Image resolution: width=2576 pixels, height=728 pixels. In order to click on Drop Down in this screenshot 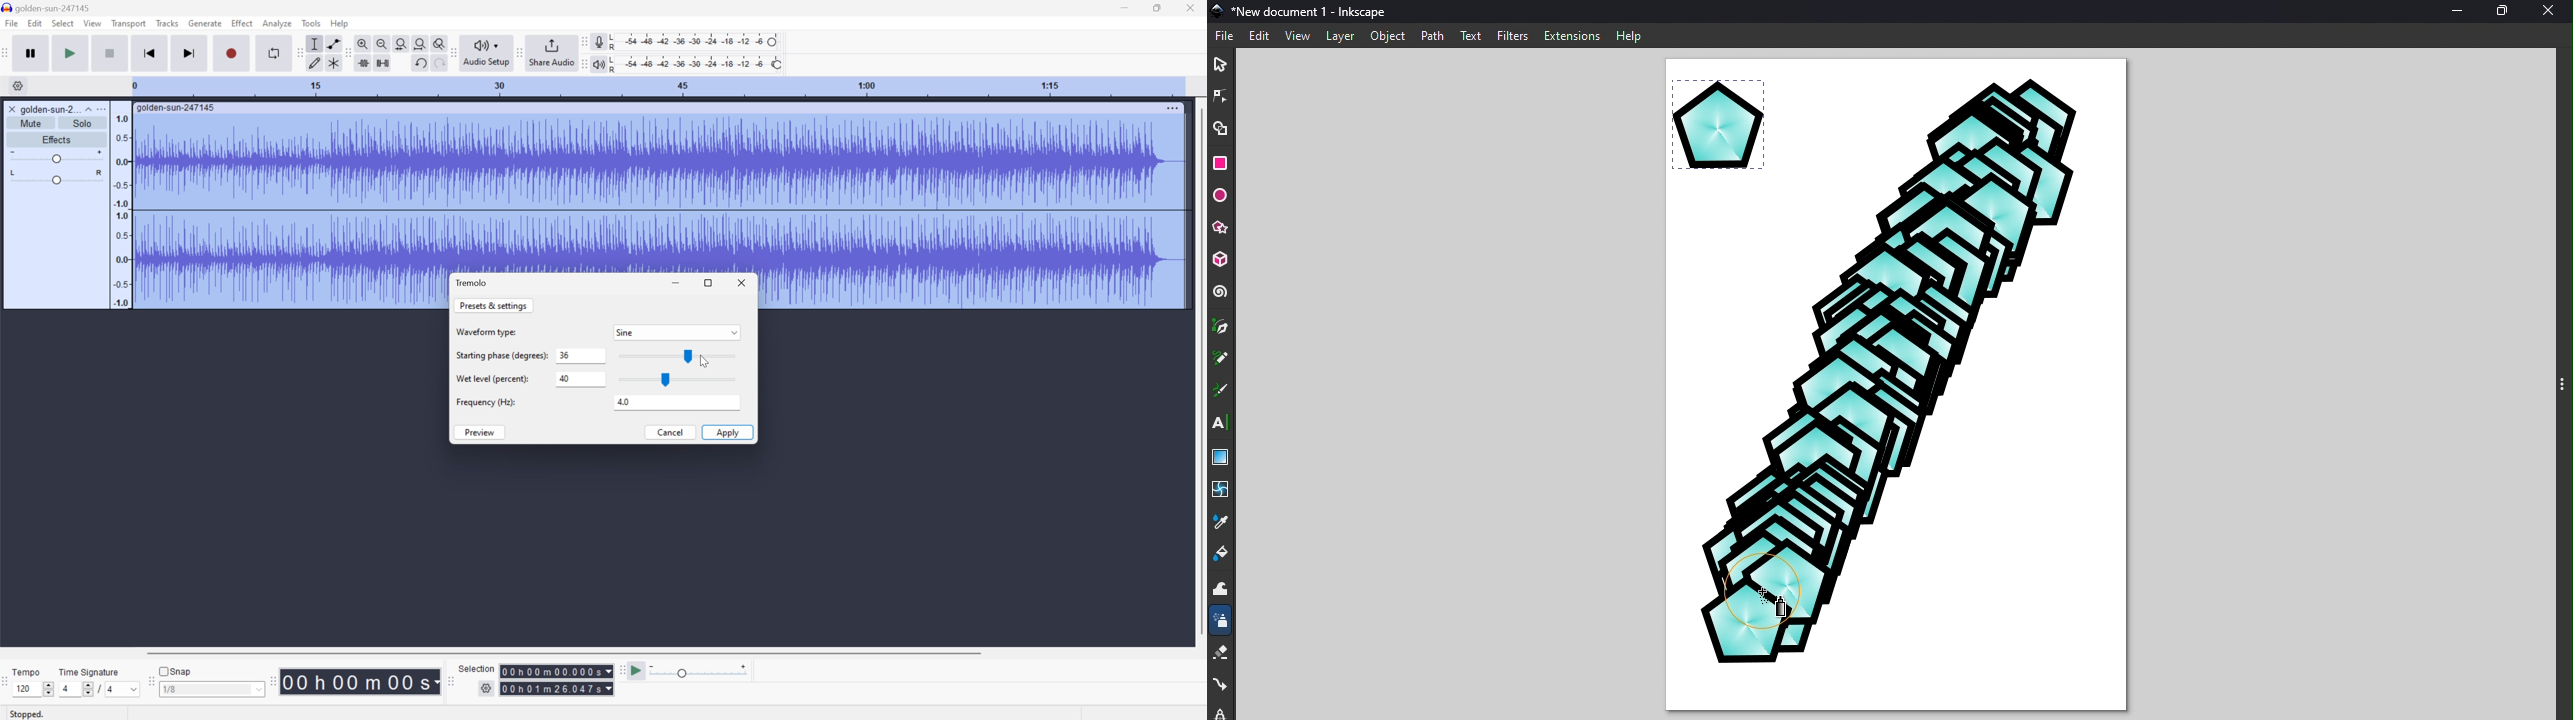, I will do `click(733, 333)`.